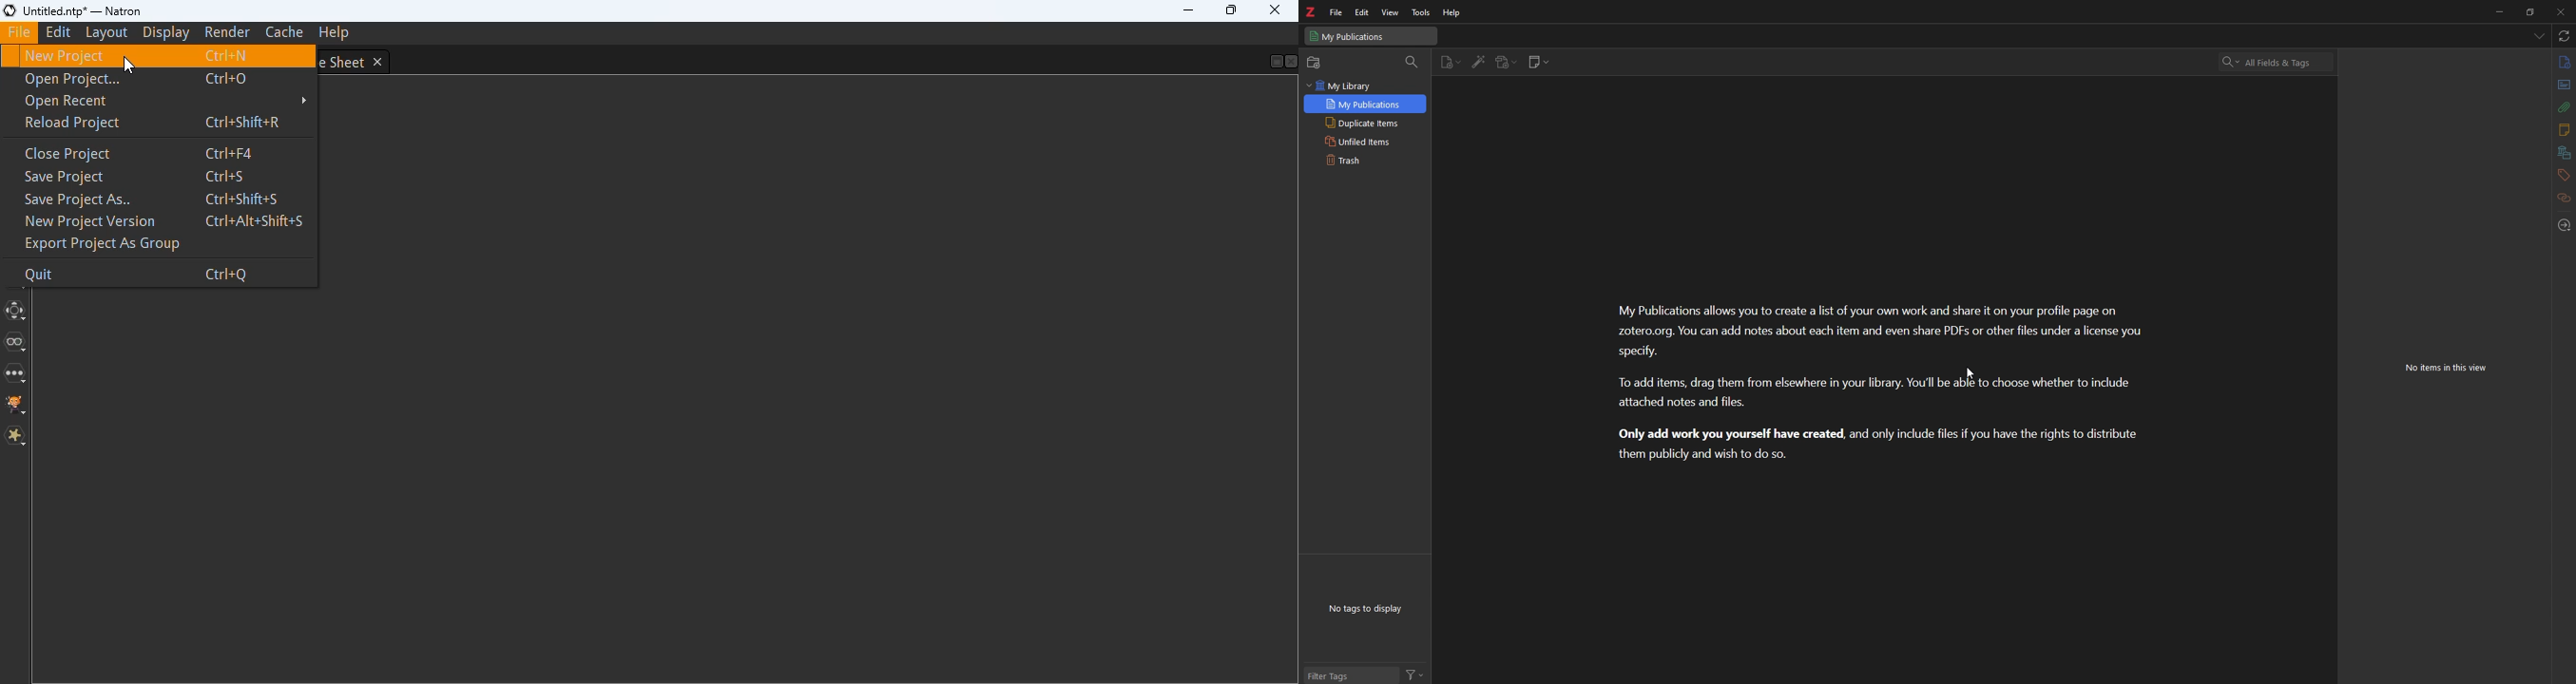  Describe the element at coordinates (17, 344) in the screenshot. I see `views` at that location.